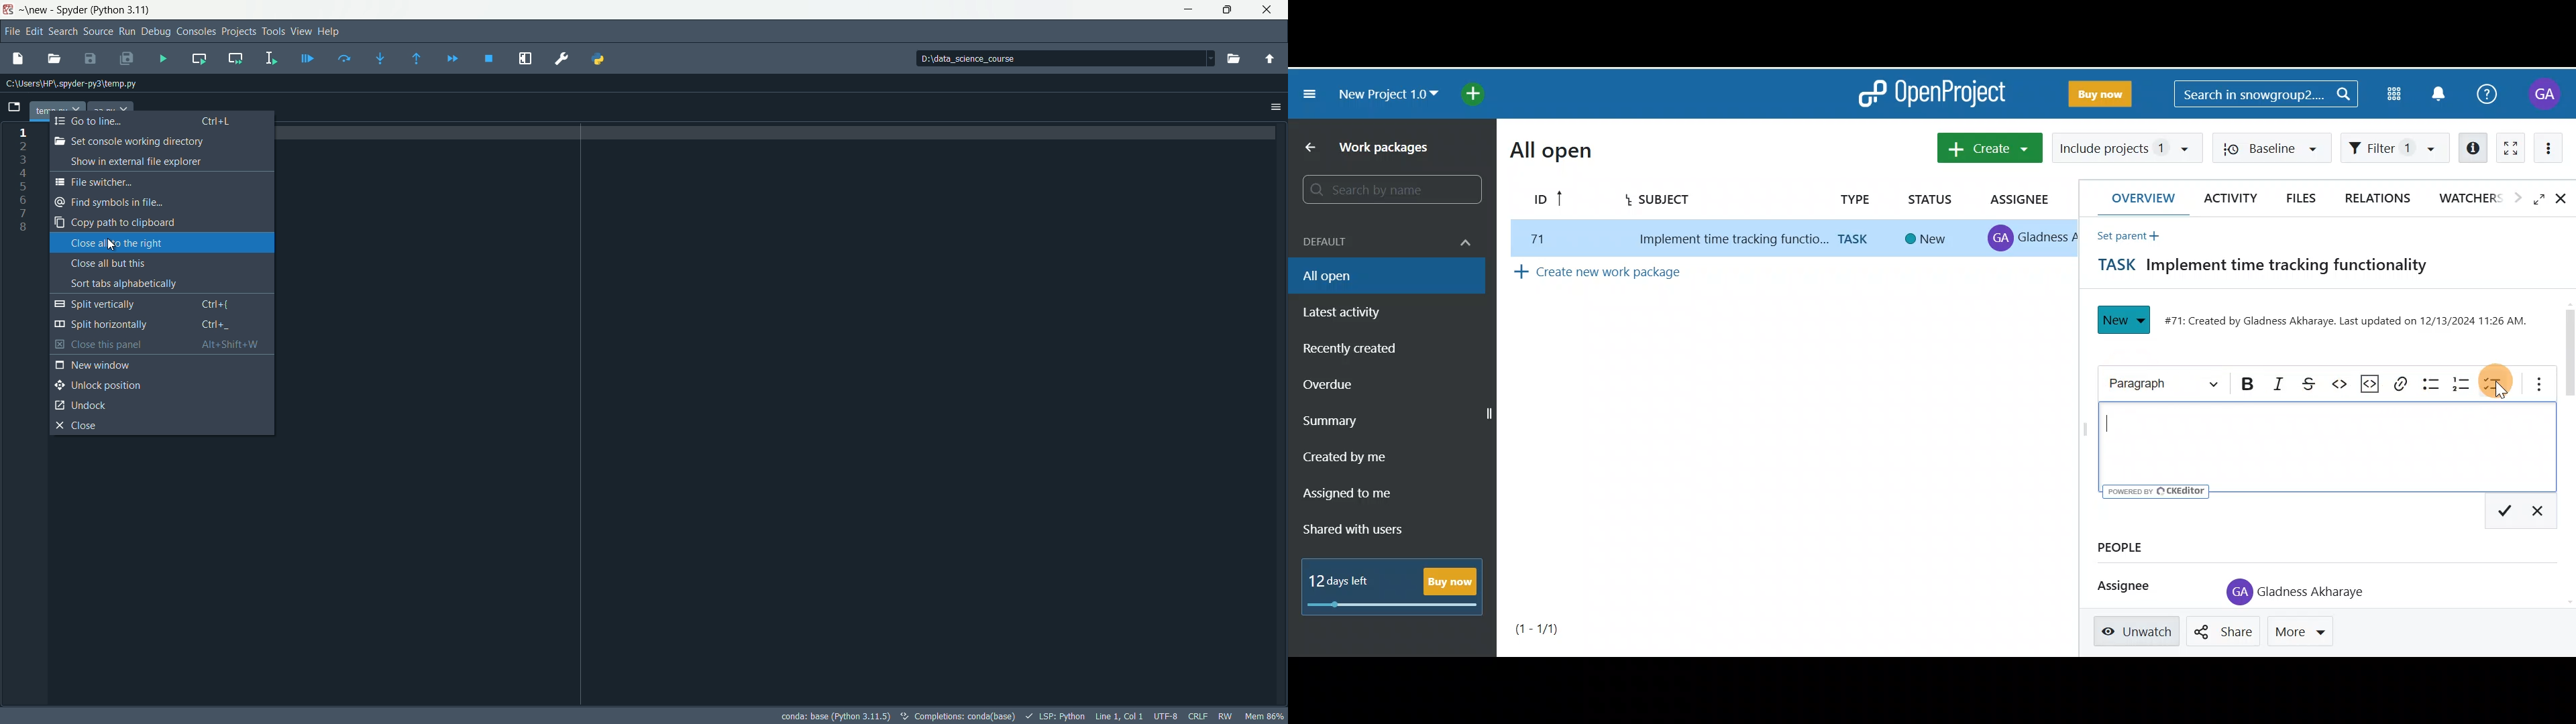  I want to click on PYTHONPATH manager, so click(606, 58).